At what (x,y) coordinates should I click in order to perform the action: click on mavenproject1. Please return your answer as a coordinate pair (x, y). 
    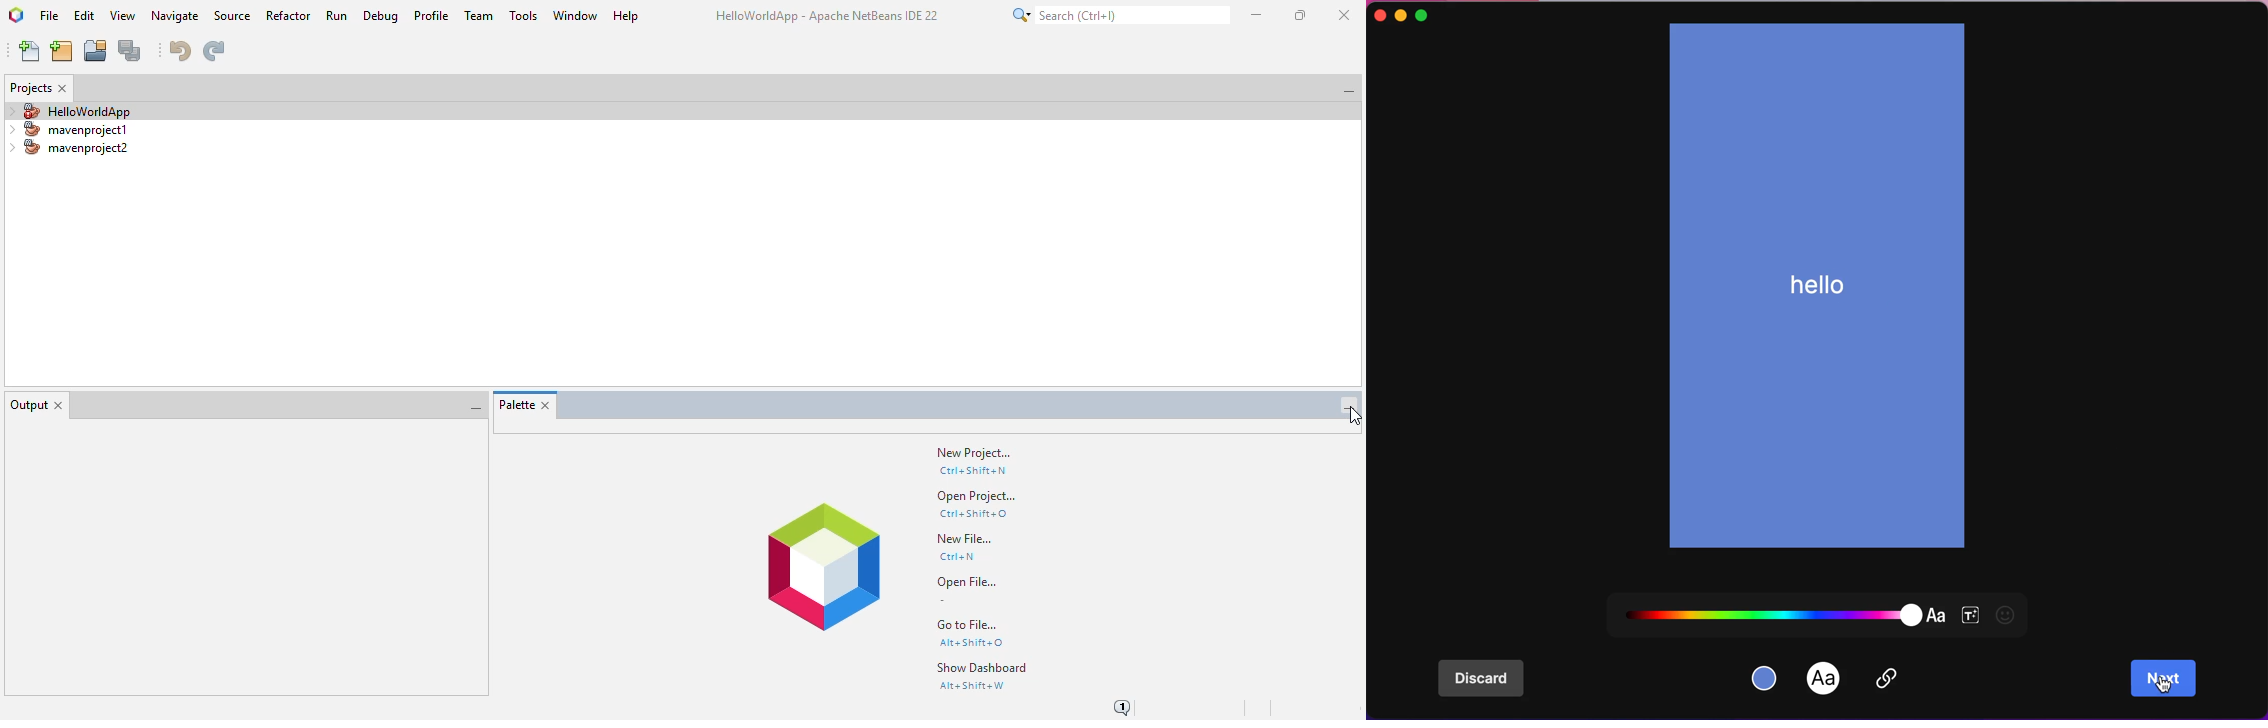
    Looking at the image, I should click on (68, 129).